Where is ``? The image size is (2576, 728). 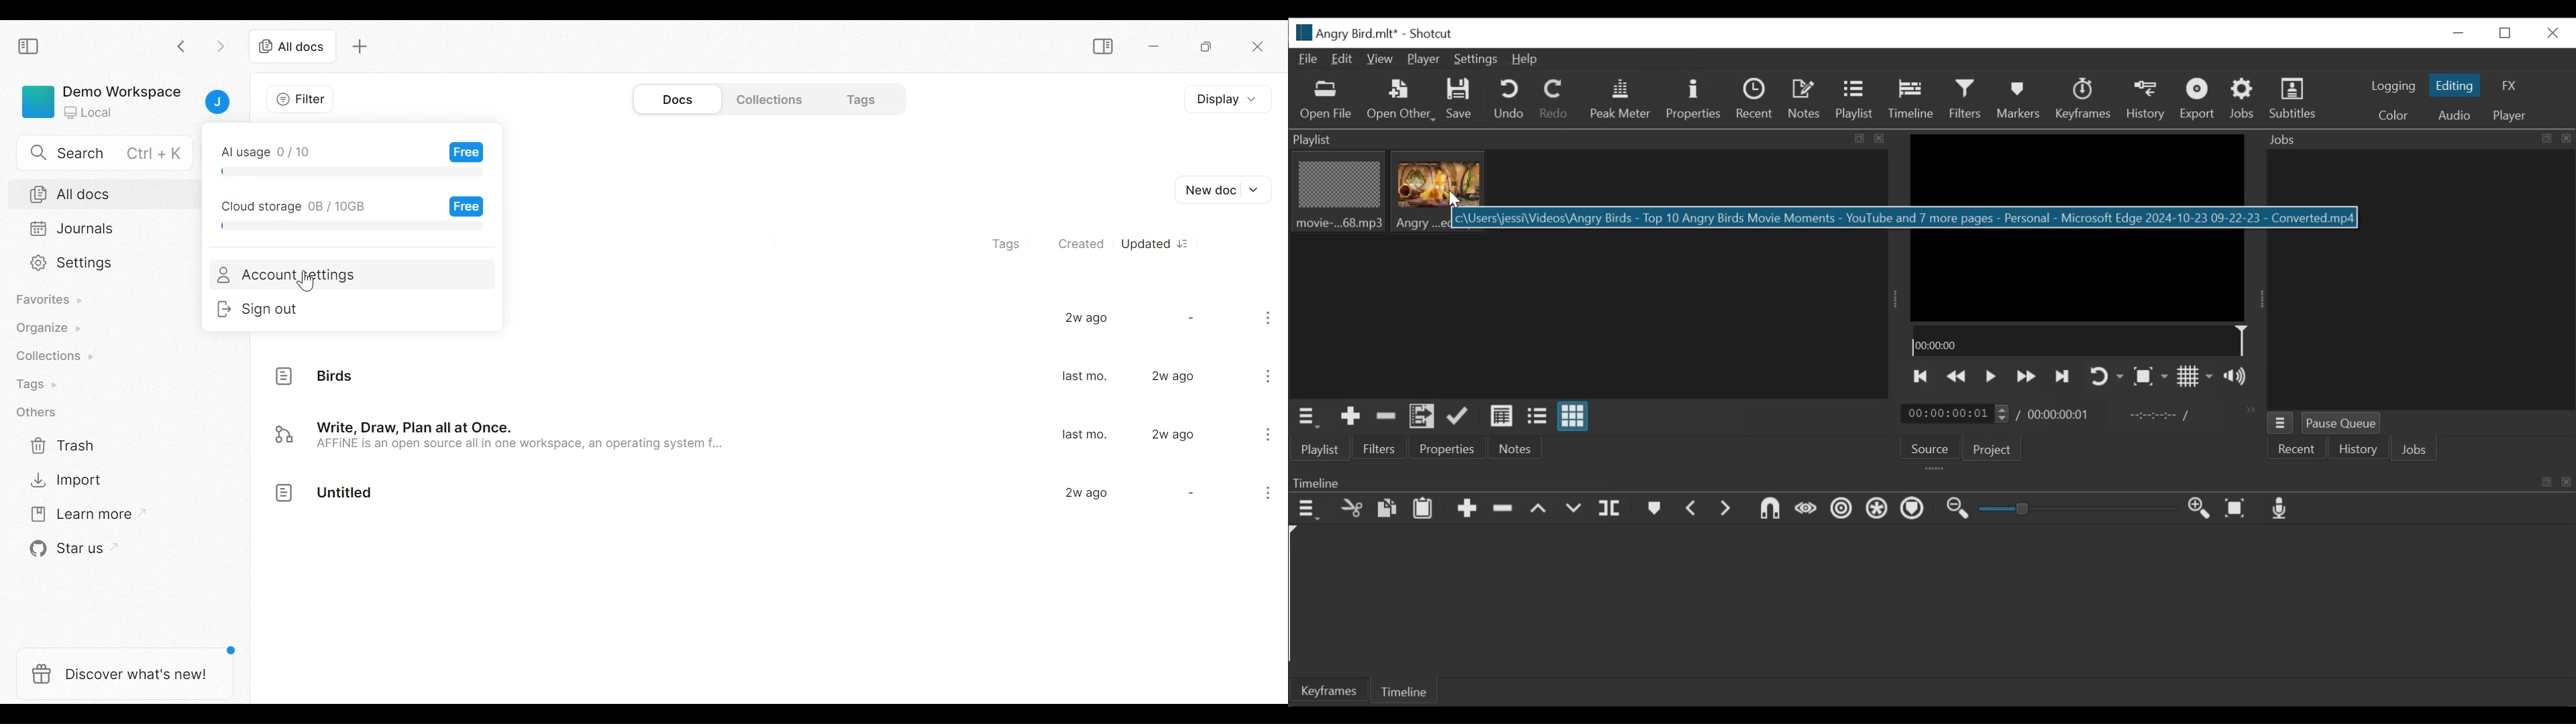  is located at coordinates (346, 227).